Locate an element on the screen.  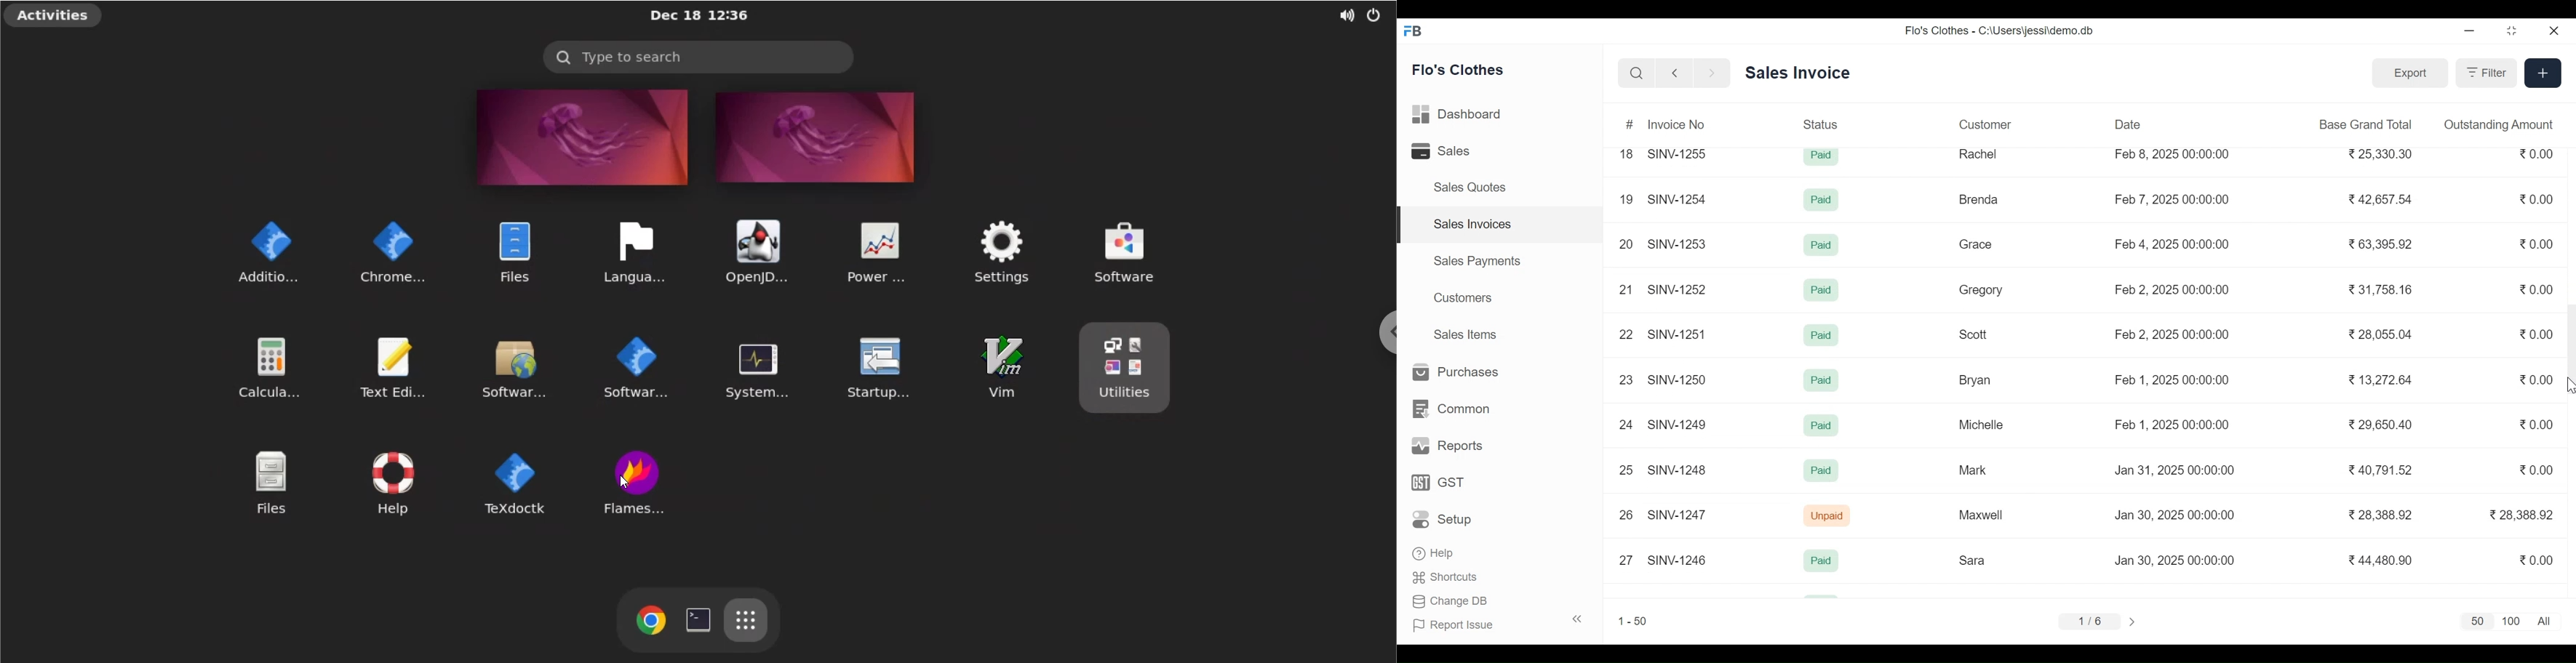
Customers is located at coordinates (1465, 298).